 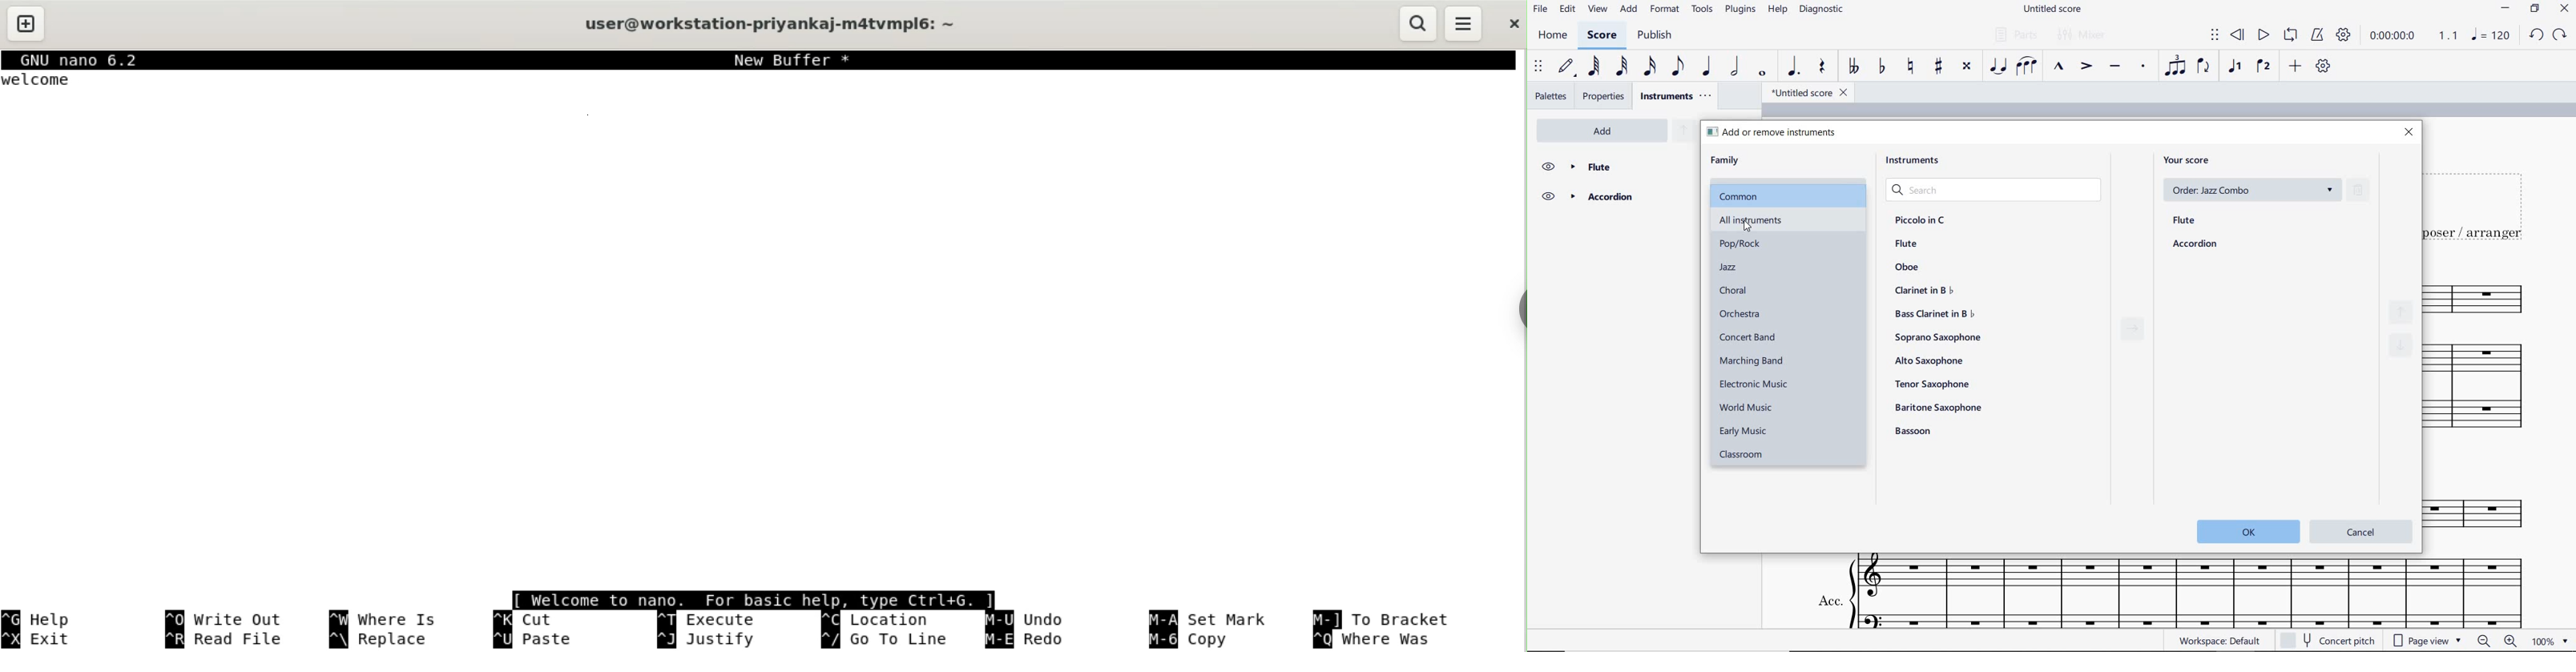 I want to click on pop/rock, so click(x=1743, y=244).